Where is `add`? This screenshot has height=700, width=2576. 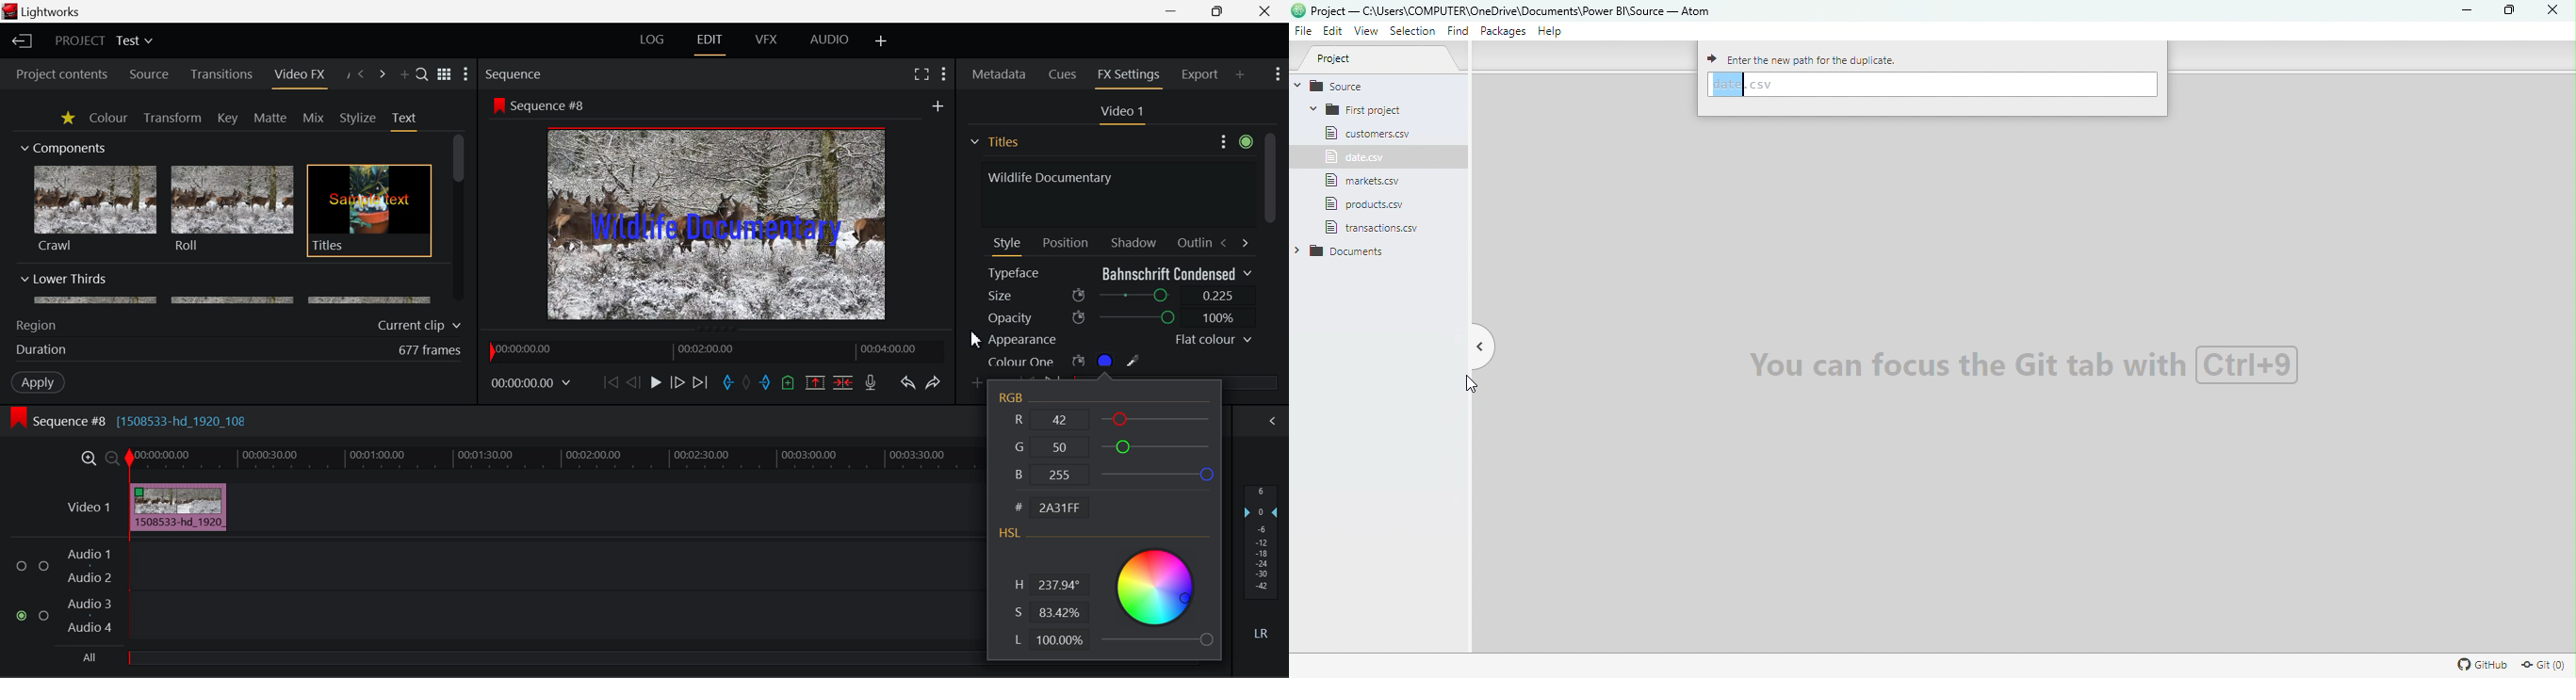
add is located at coordinates (938, 105).